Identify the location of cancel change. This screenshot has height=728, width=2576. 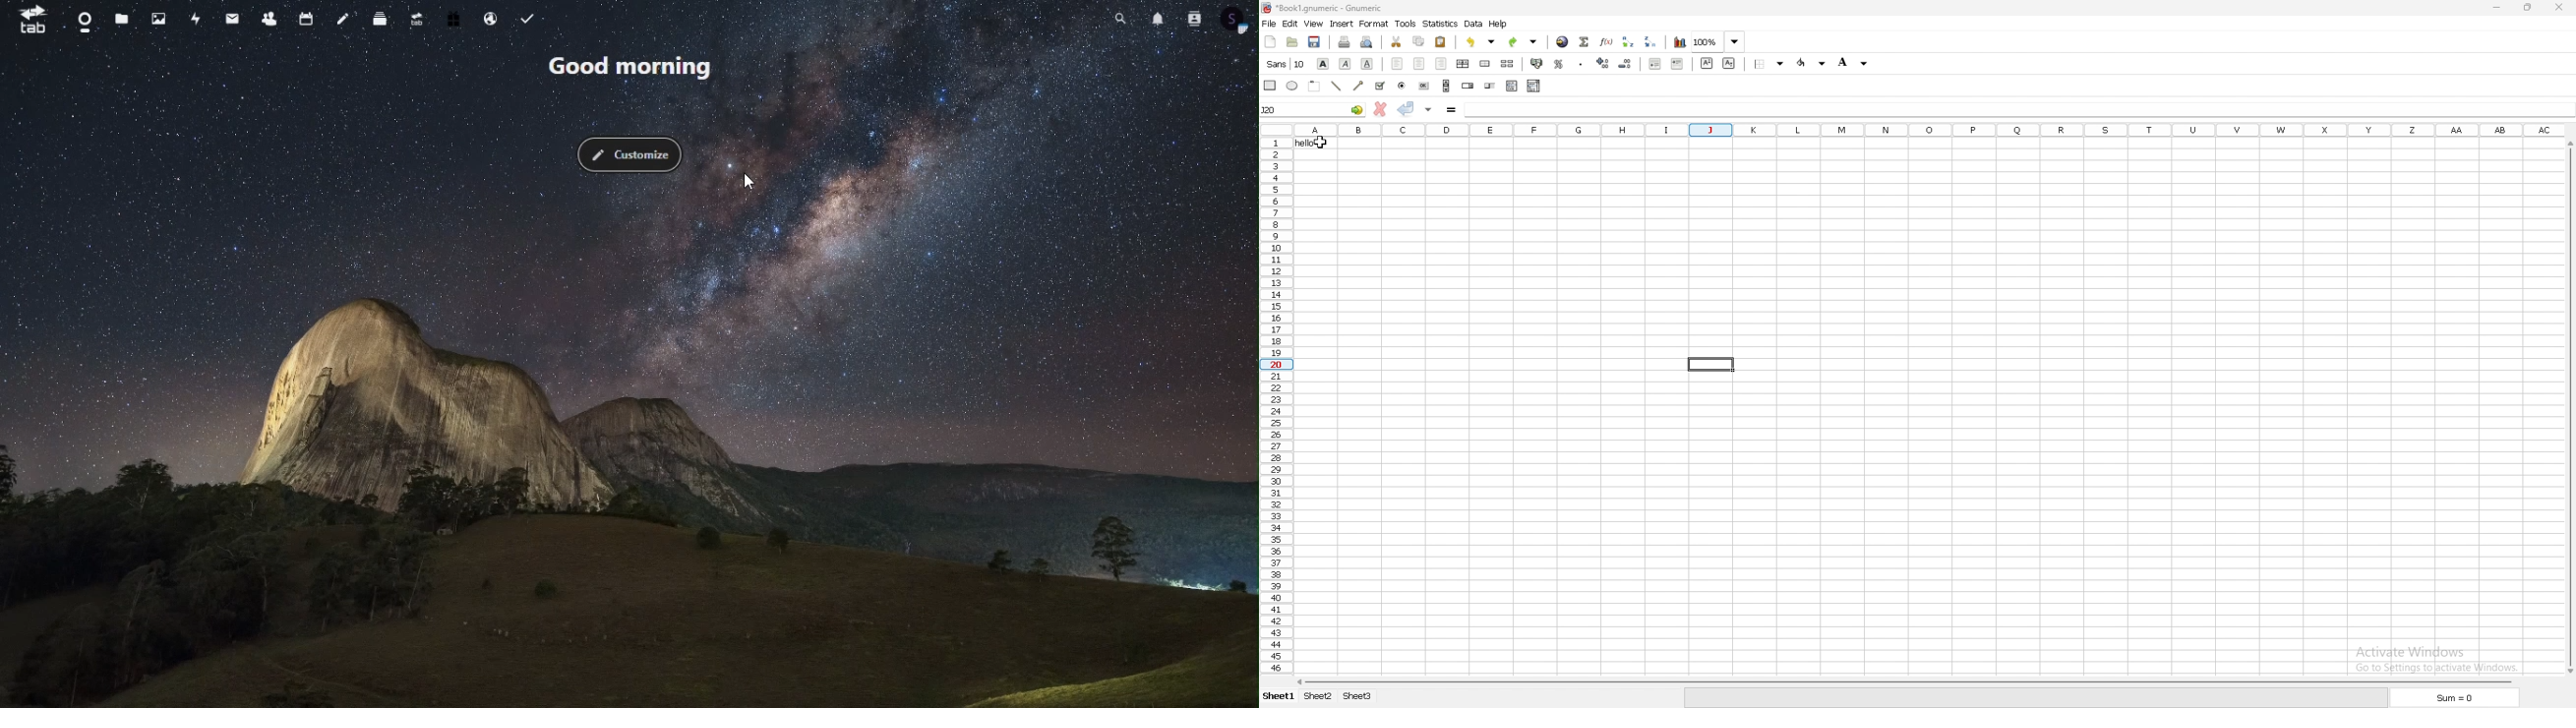
(1380, 109).